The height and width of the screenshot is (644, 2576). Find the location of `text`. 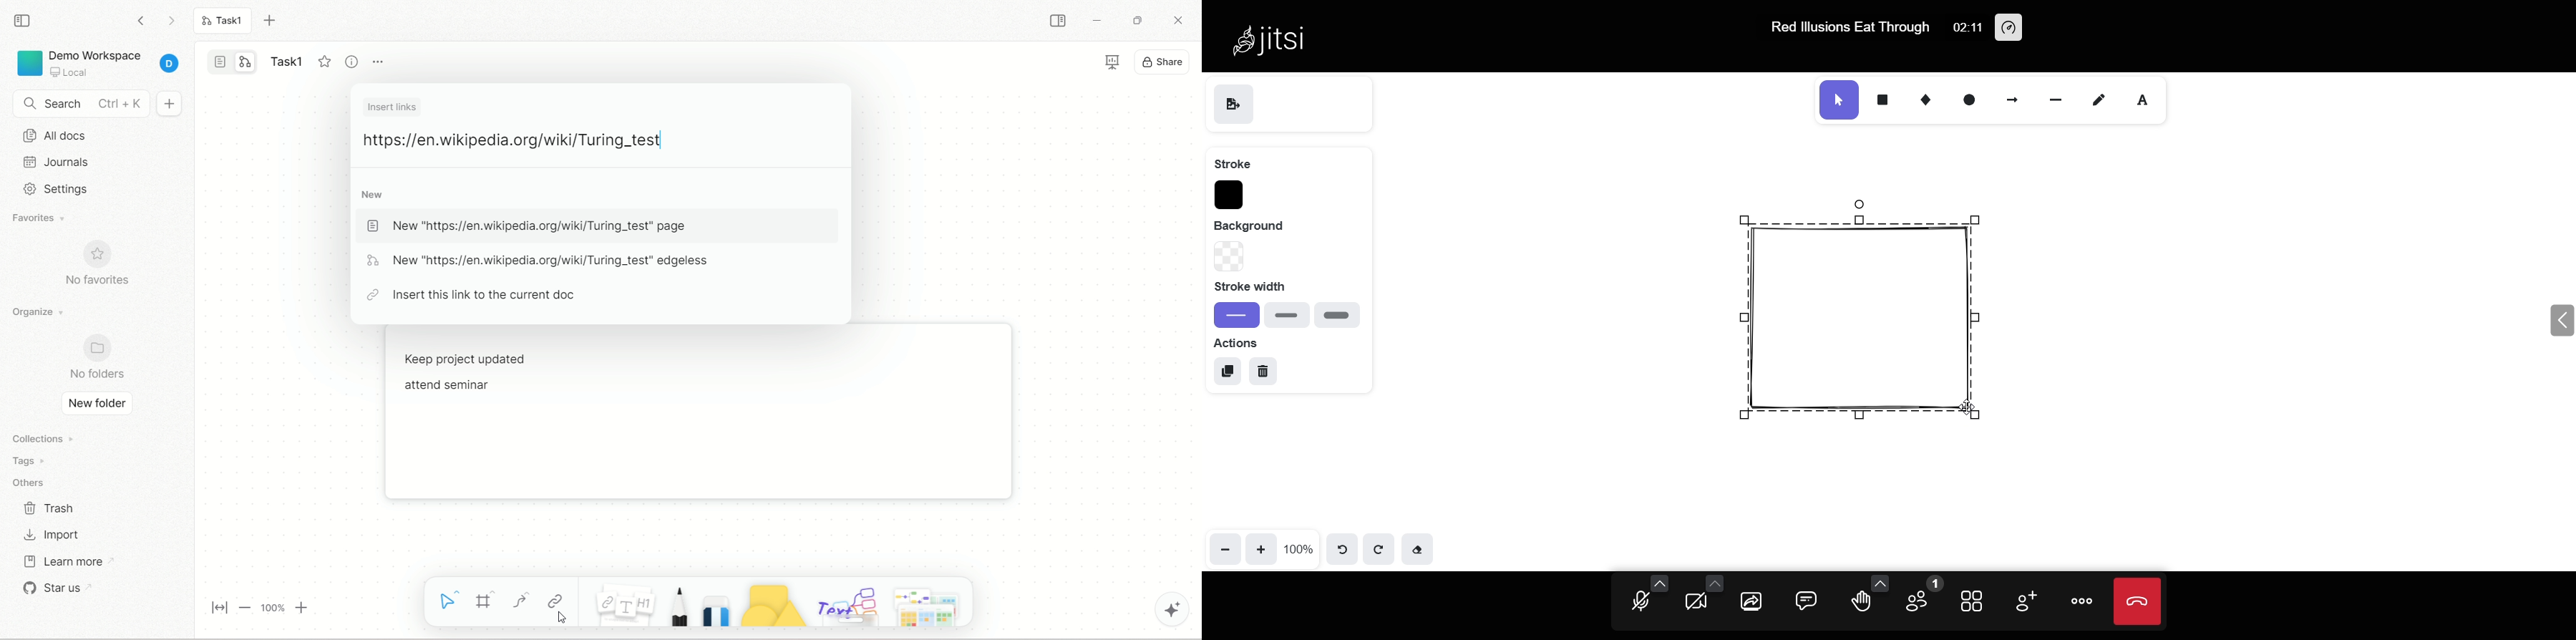

text is located at coordinates (2148, 99).